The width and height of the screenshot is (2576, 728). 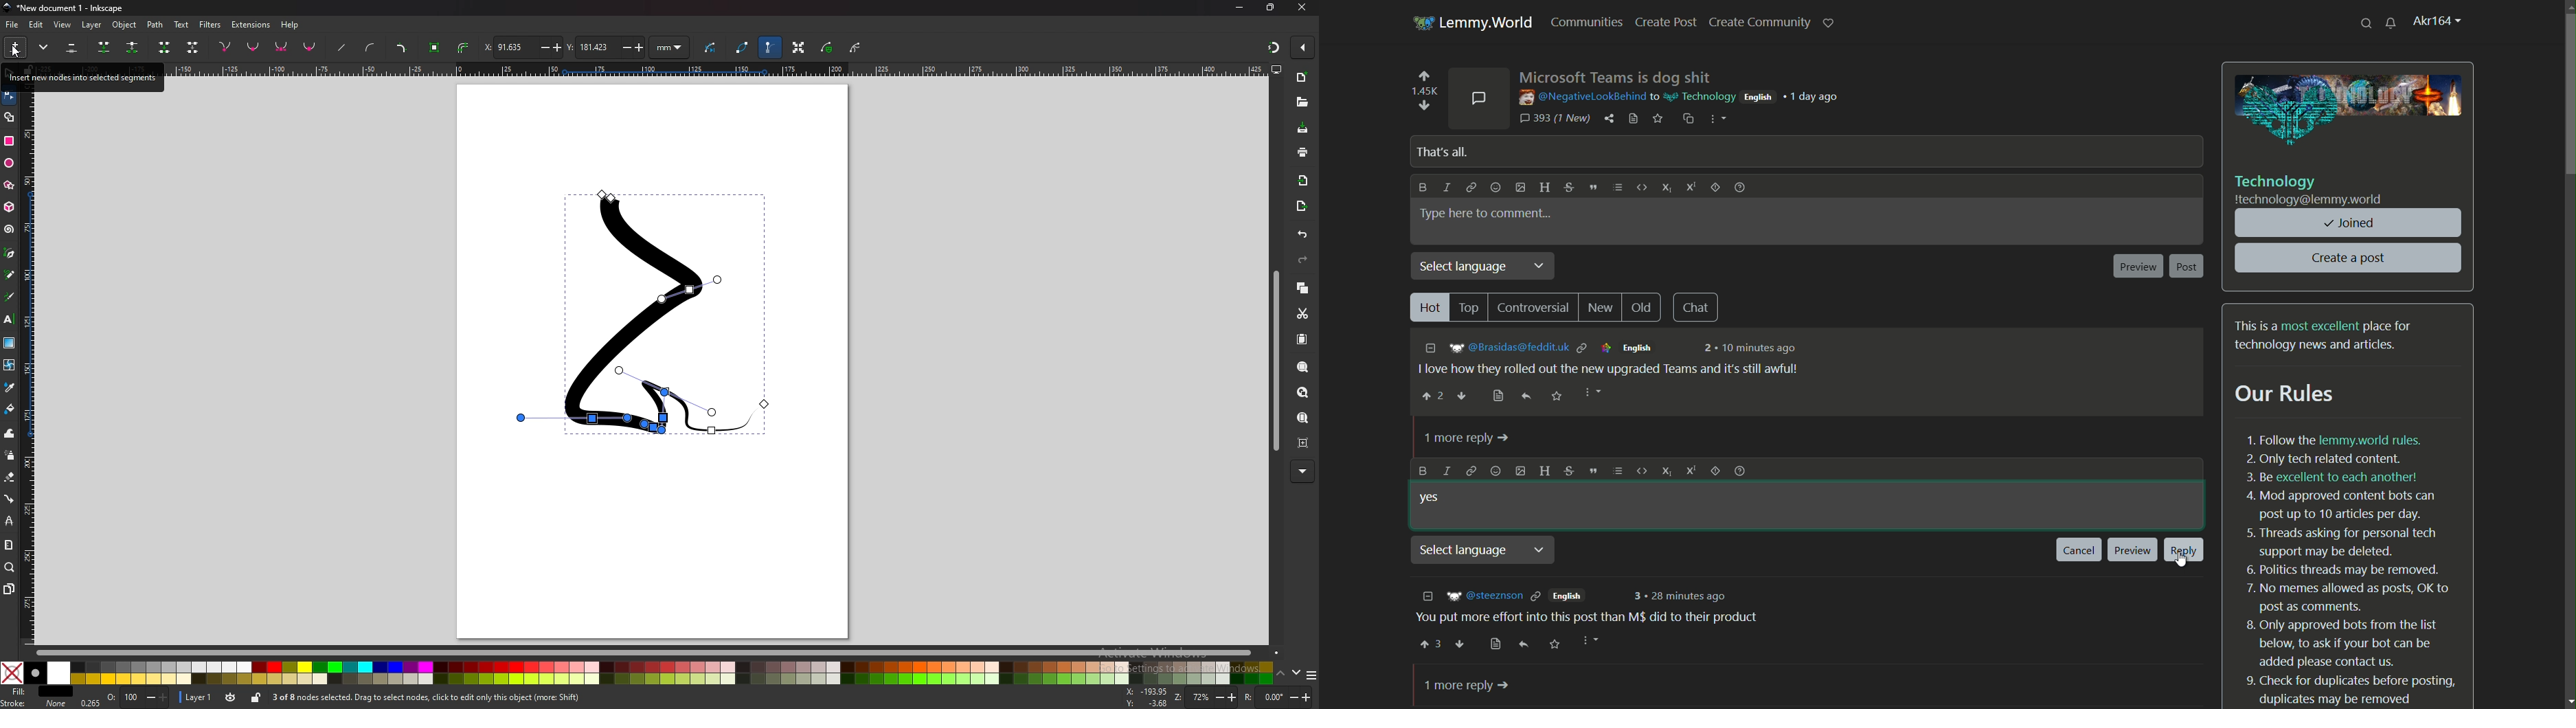 What do you see at coordinates (2350, 258) in the screenshot?
I see `create a post` at bounding box center [2350, 258].